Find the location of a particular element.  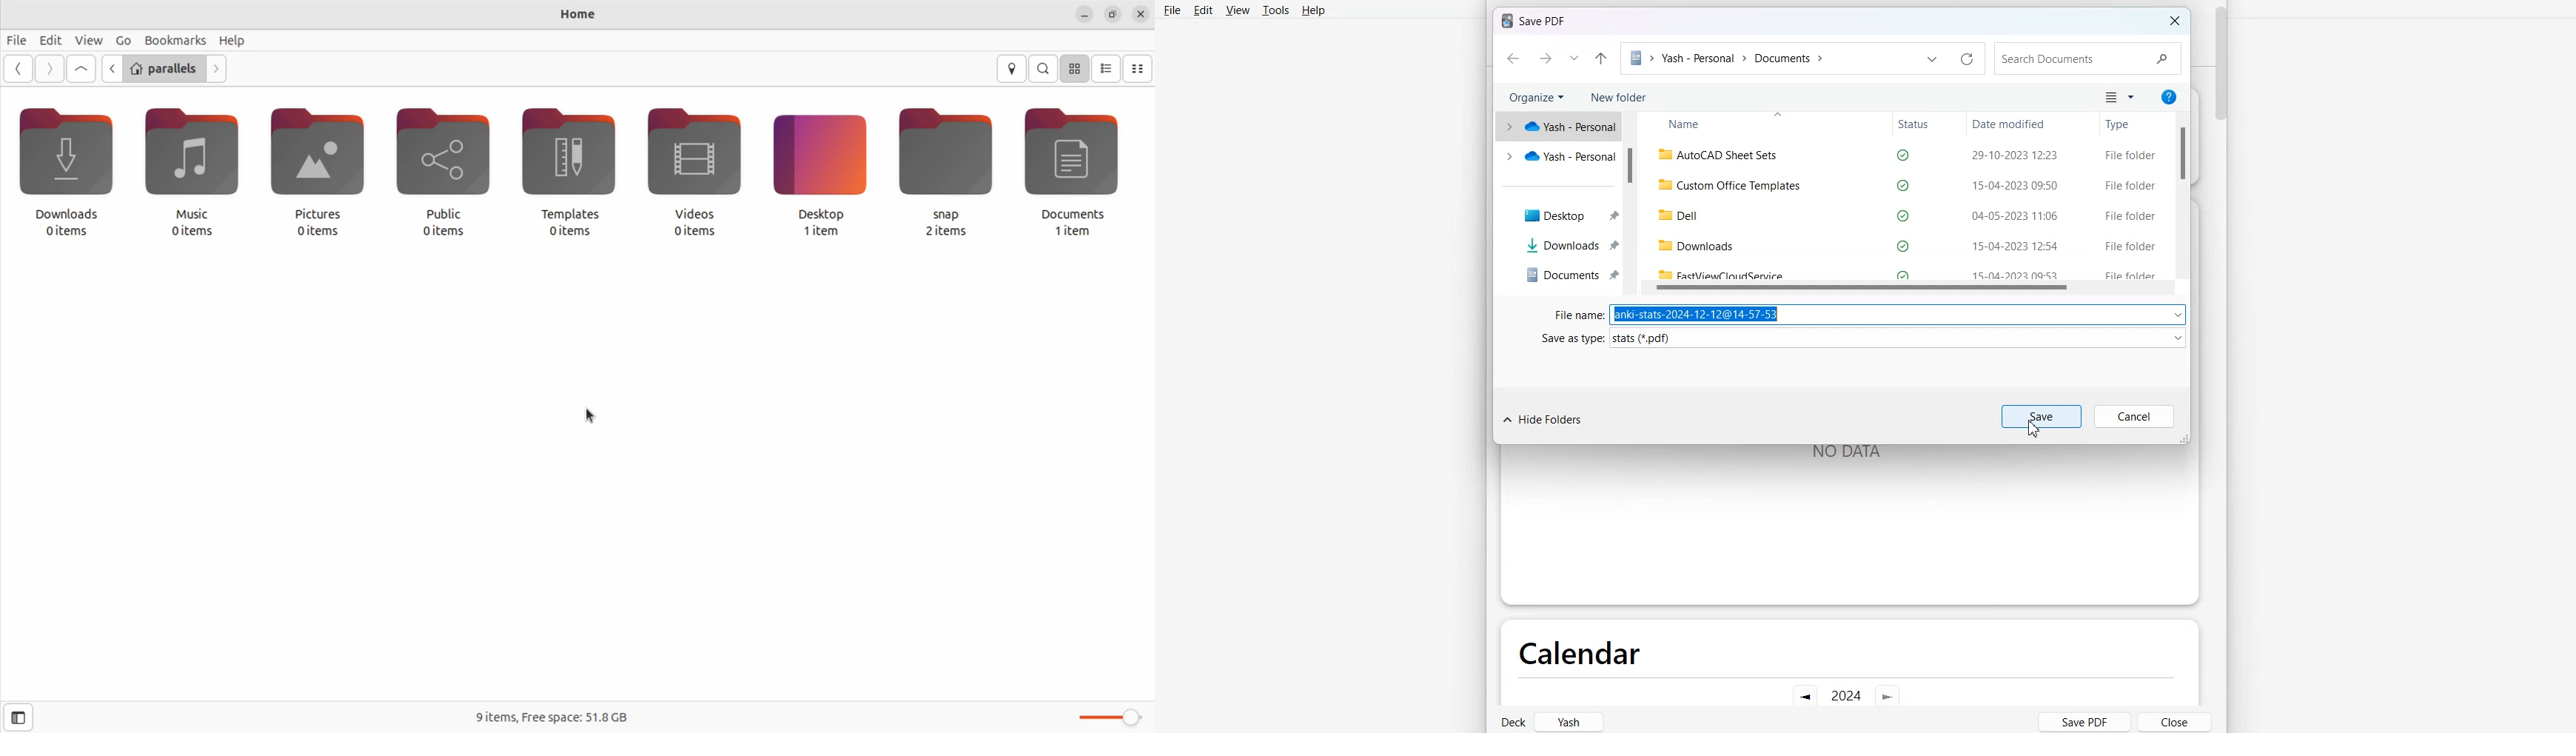

music is located at coordinates (189, 161).